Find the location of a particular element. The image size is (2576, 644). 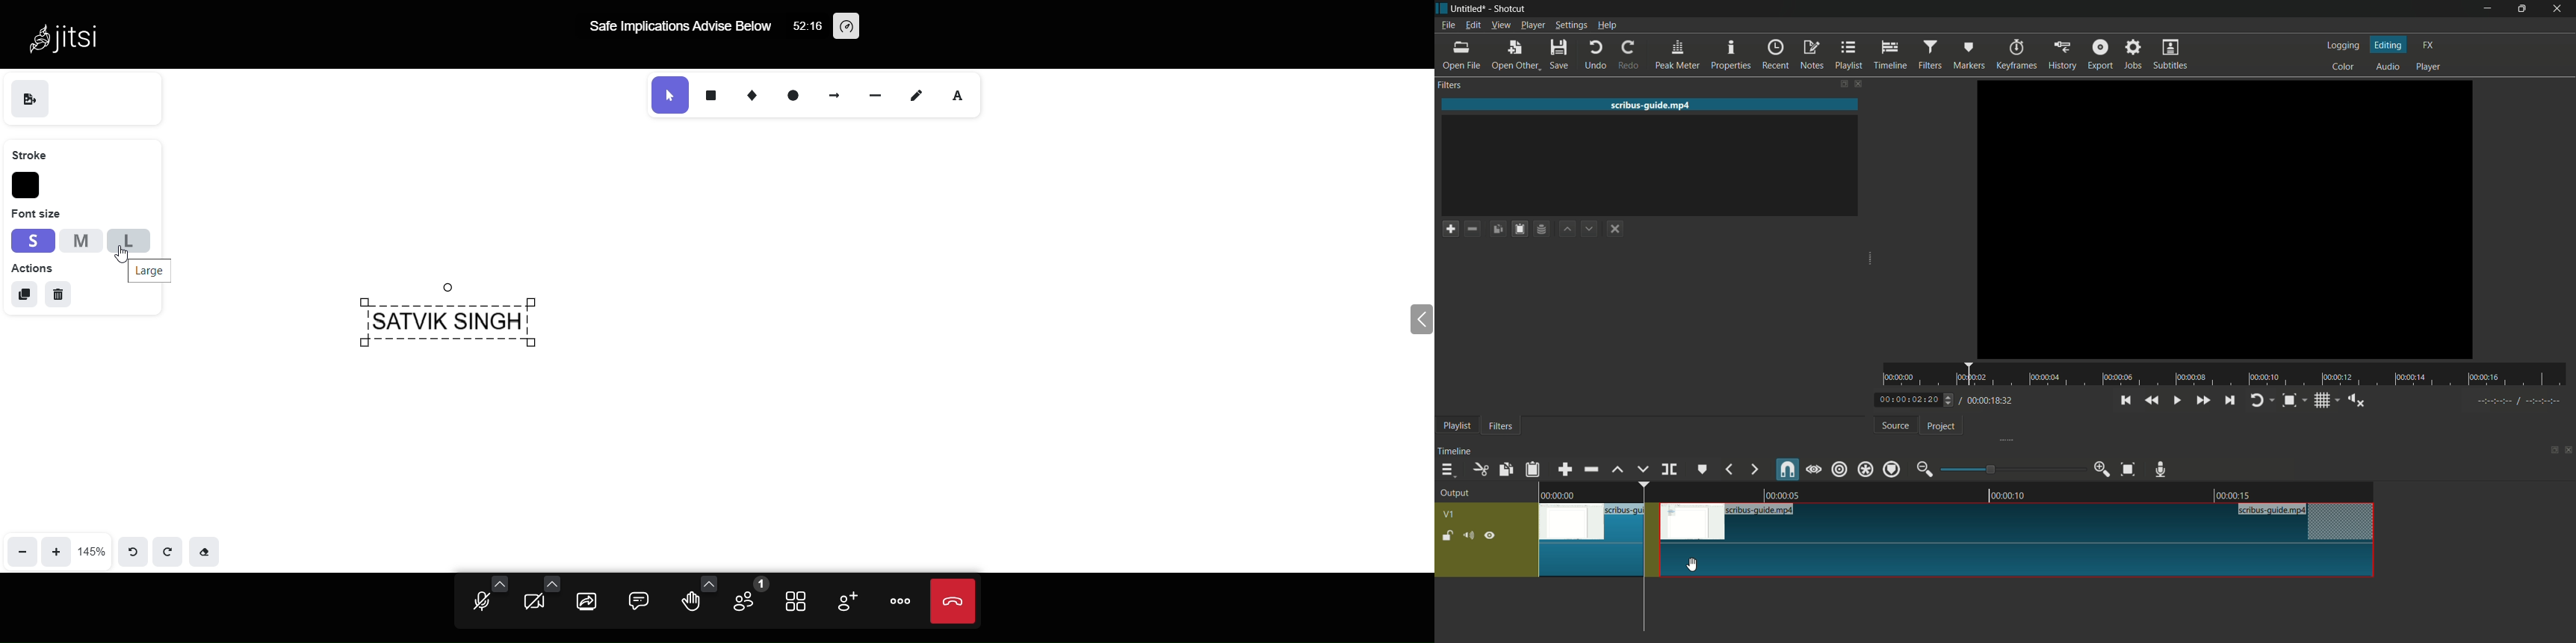

timeline is located at coordinates (1892, 55).